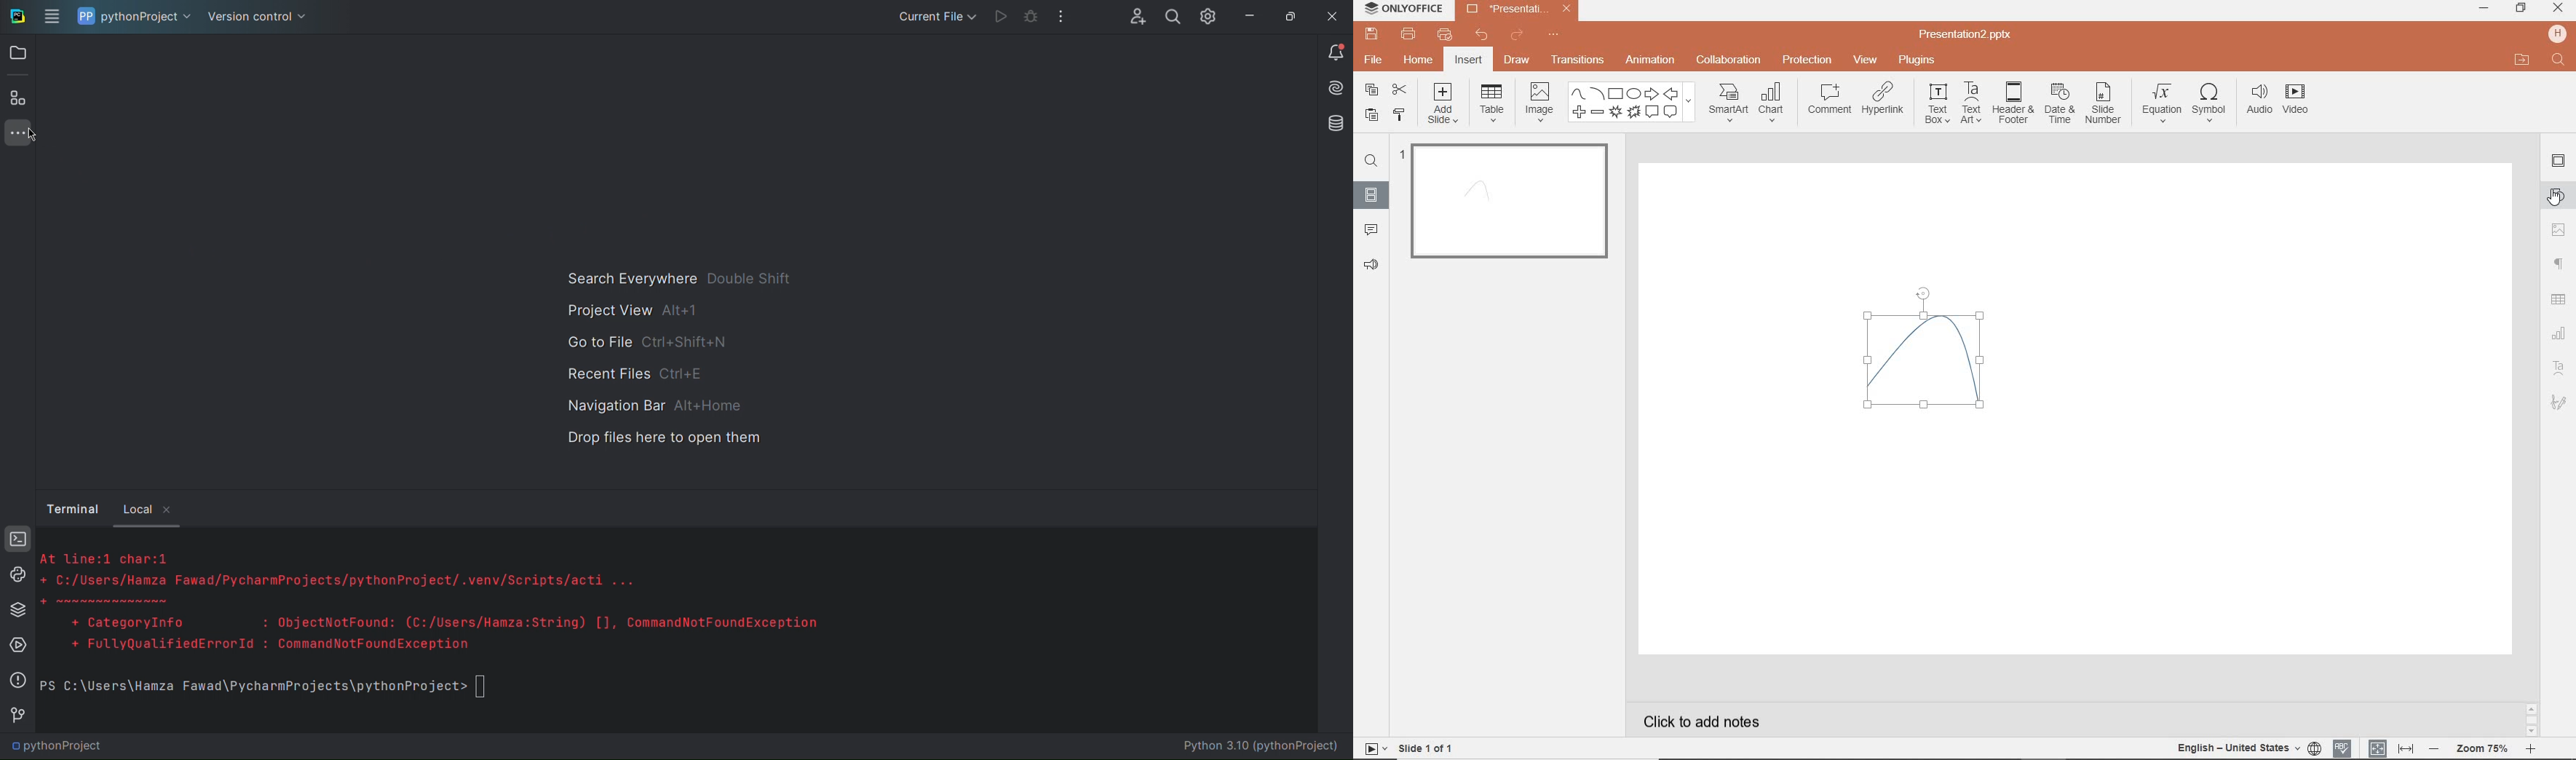 This screenshot has width=2576, height=784. I want to click on FIT TO SLIDE / FIT TO WIDTH, so click(2391, 747).